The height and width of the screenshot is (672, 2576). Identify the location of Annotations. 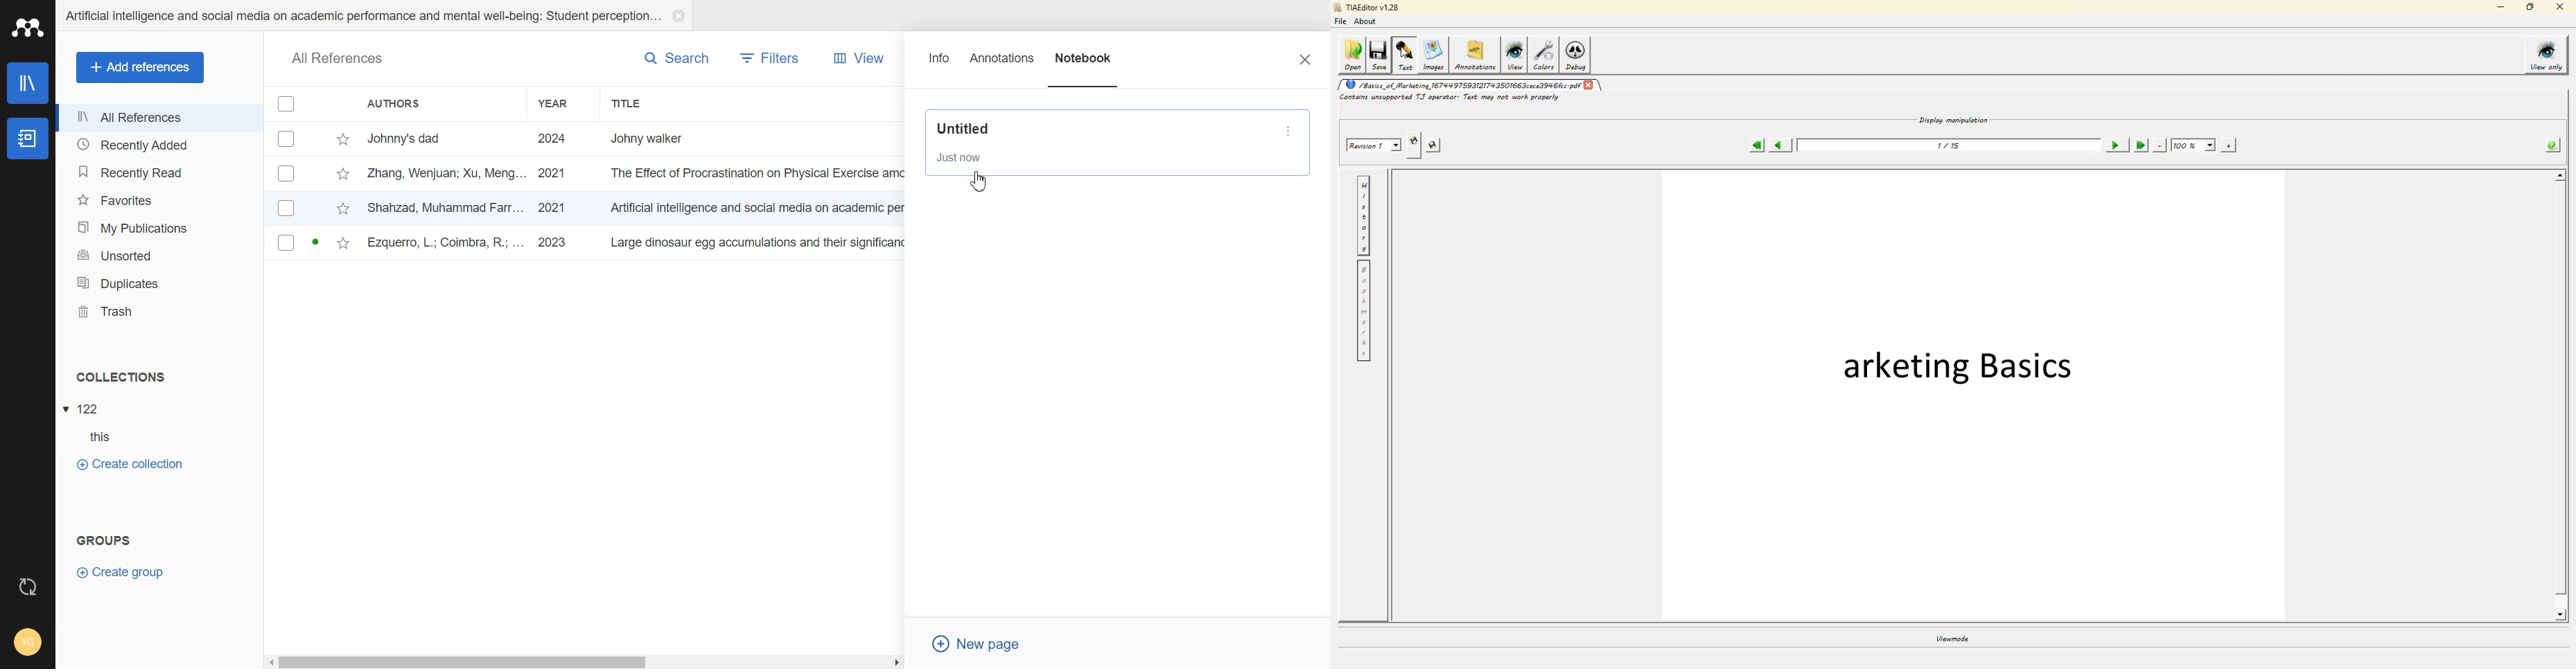
(1003, 64).